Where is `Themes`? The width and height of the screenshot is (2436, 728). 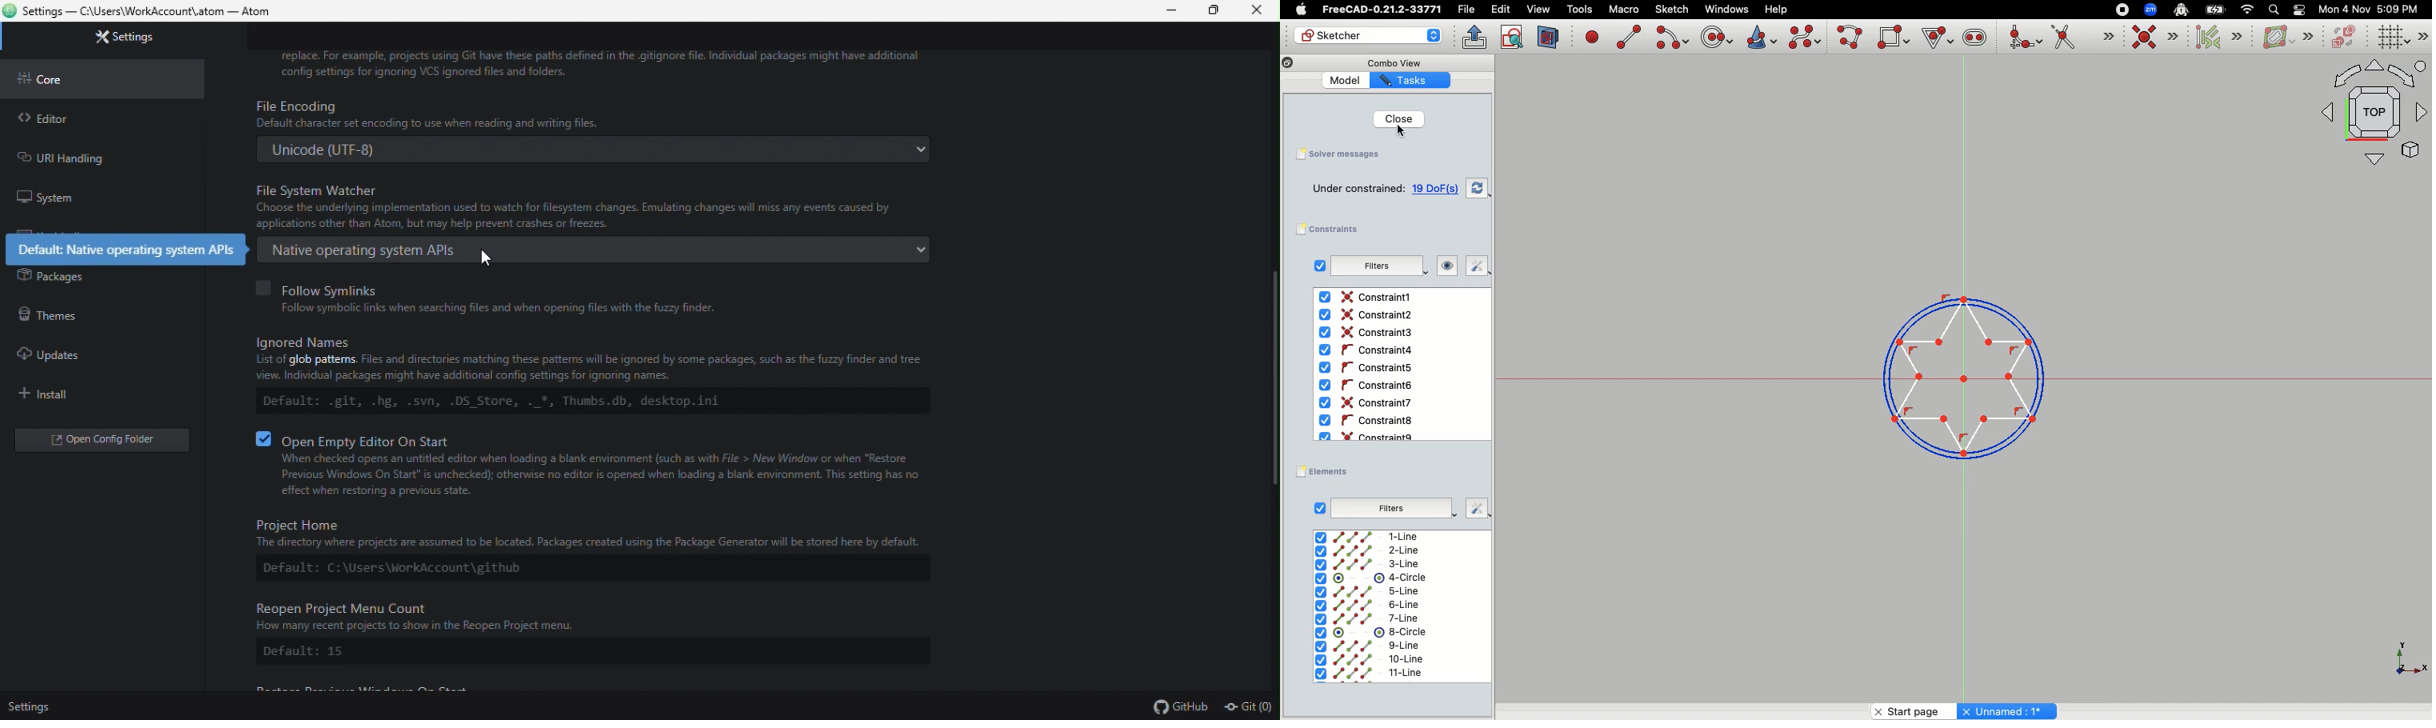
Themes is located at coordinates (51, 313).